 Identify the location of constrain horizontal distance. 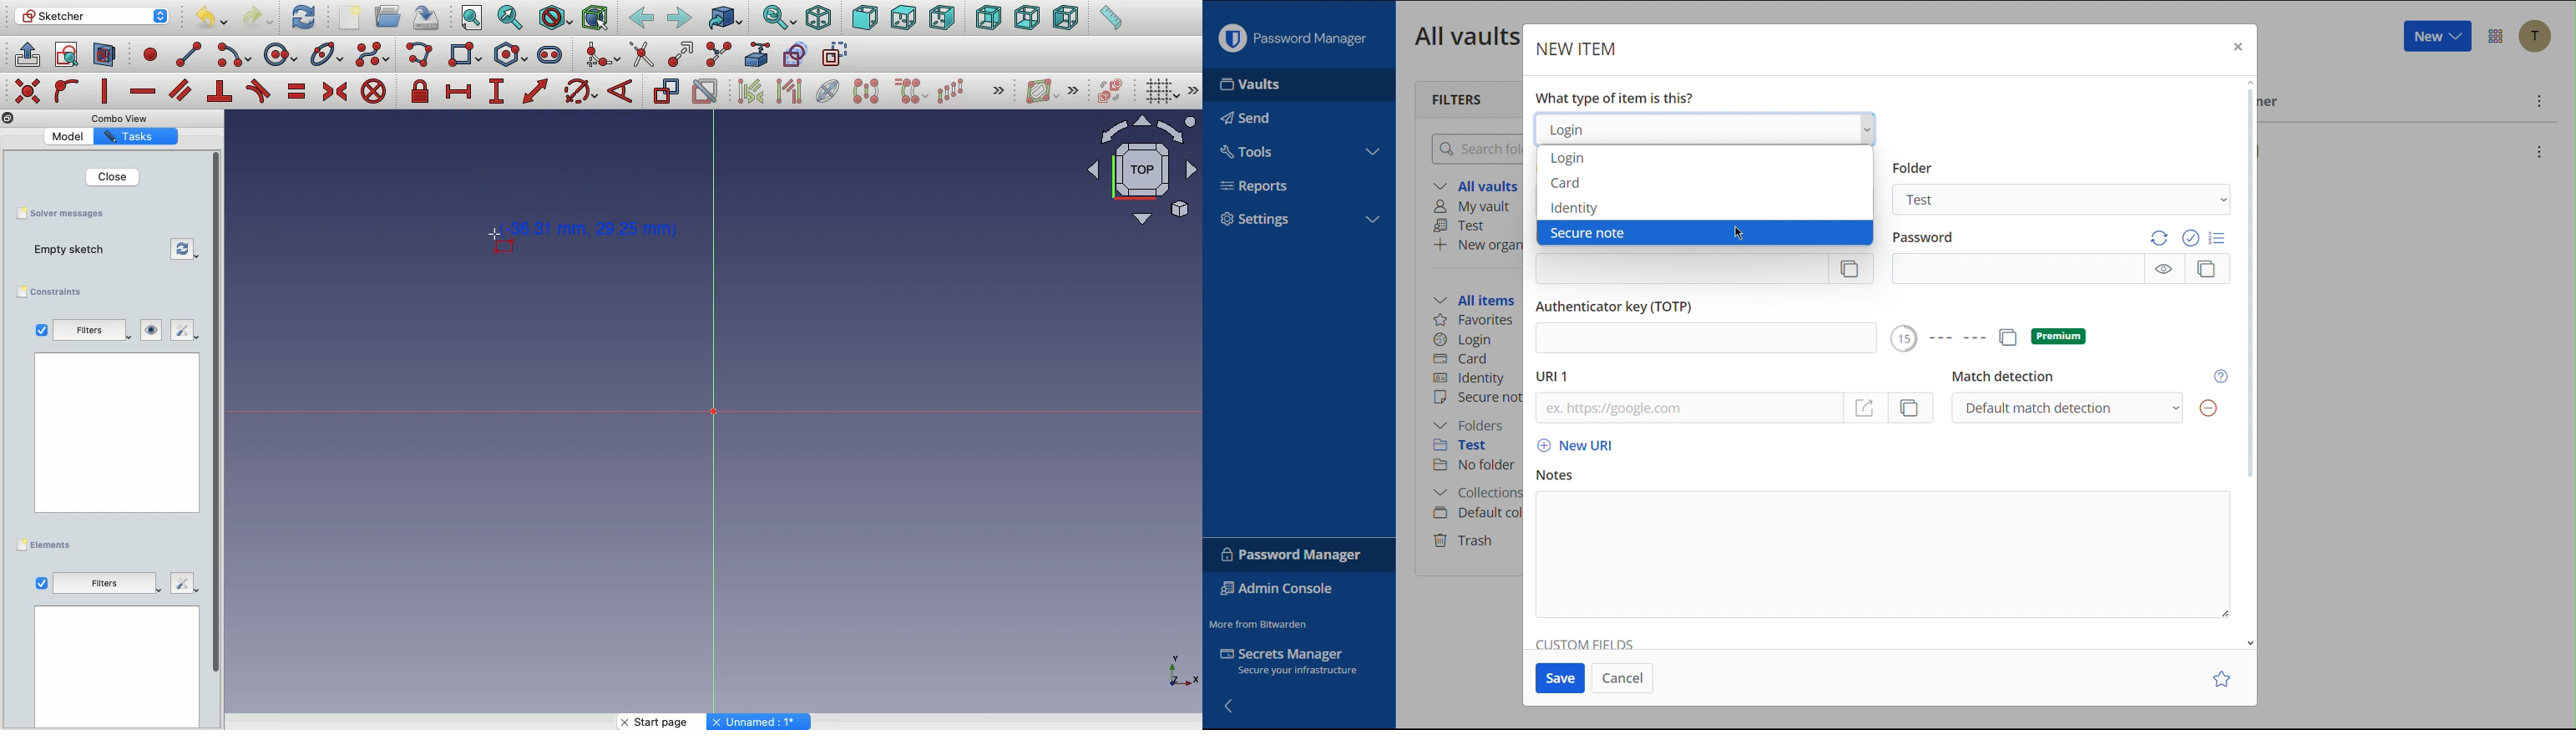
(459, 90).